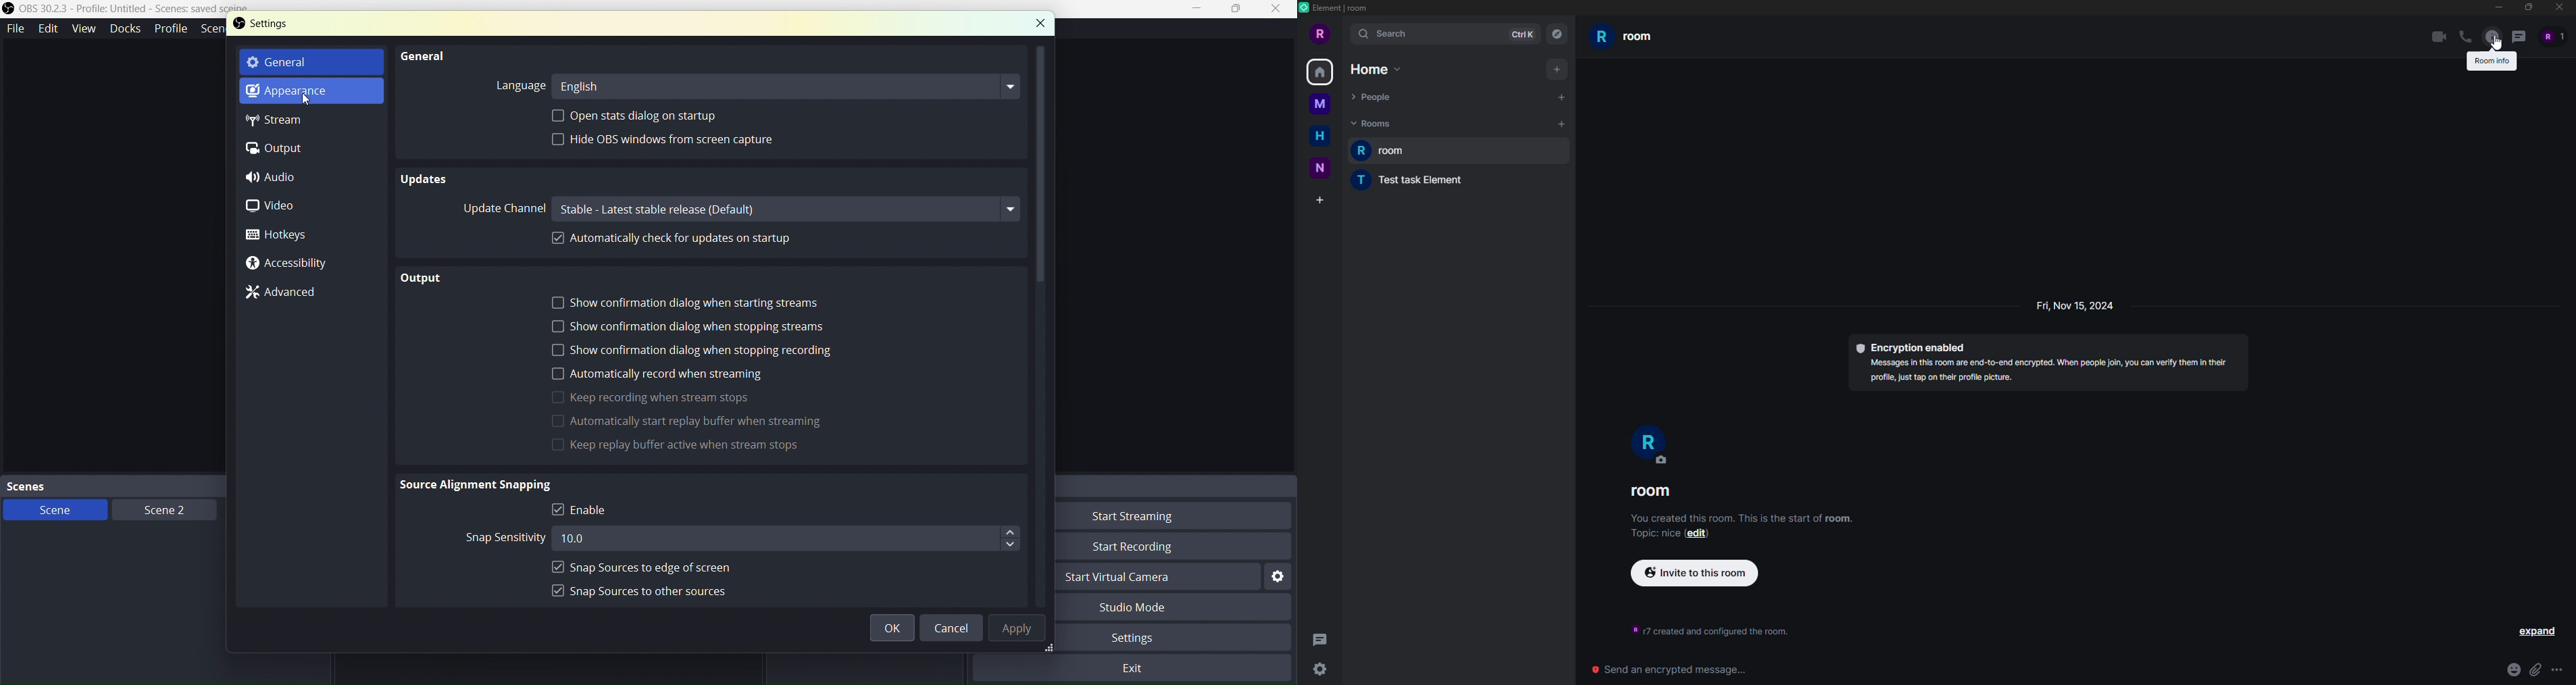  I want to click on Snap Sensitivity, so click(742, 538).